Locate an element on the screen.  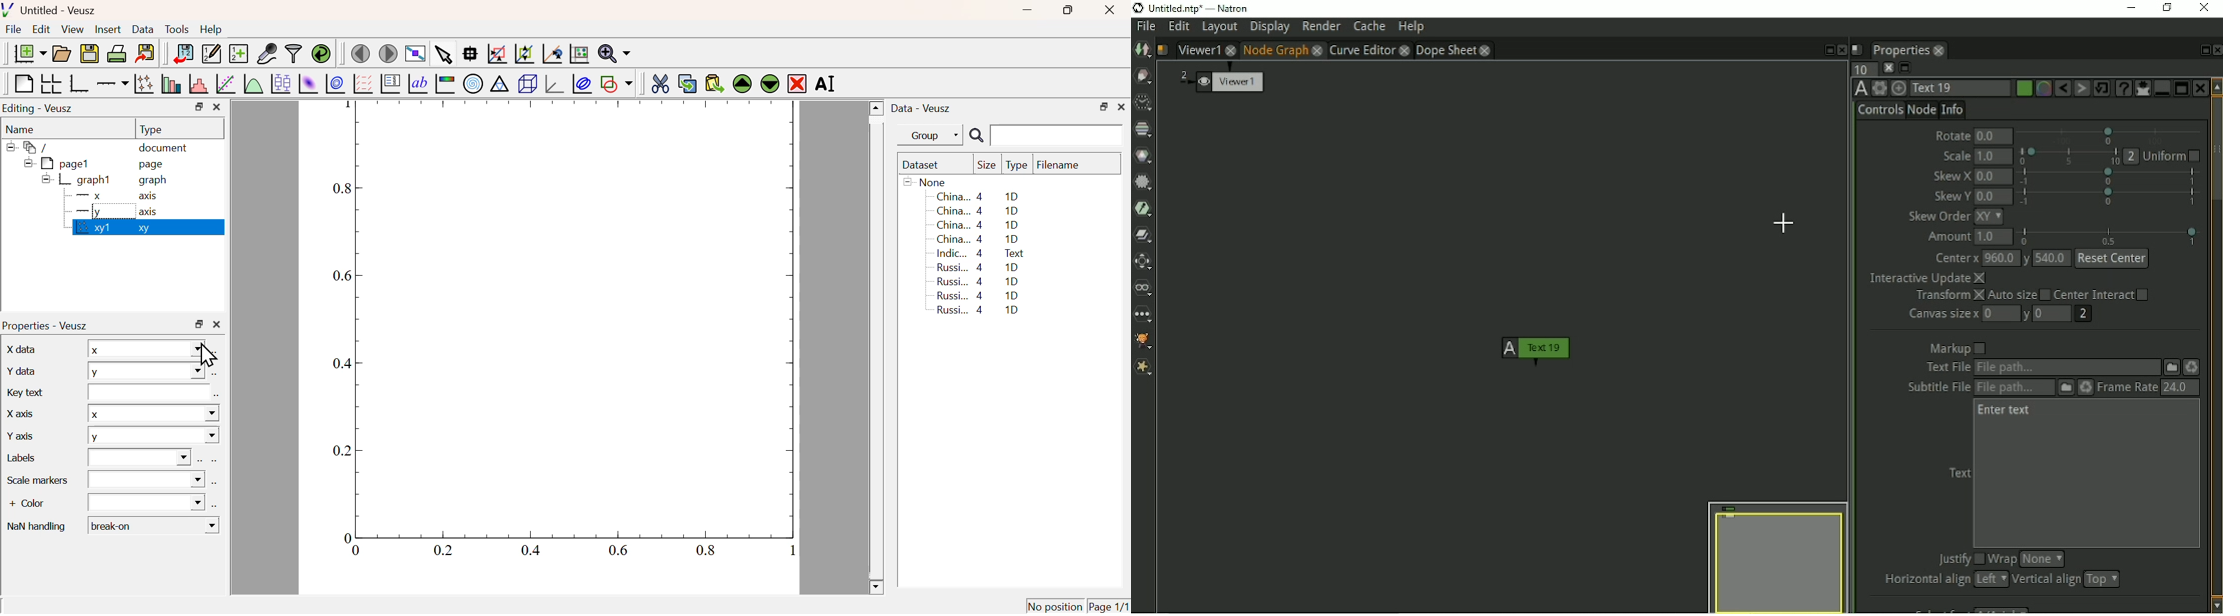
Search Input is located at coordinates (1058, 134).